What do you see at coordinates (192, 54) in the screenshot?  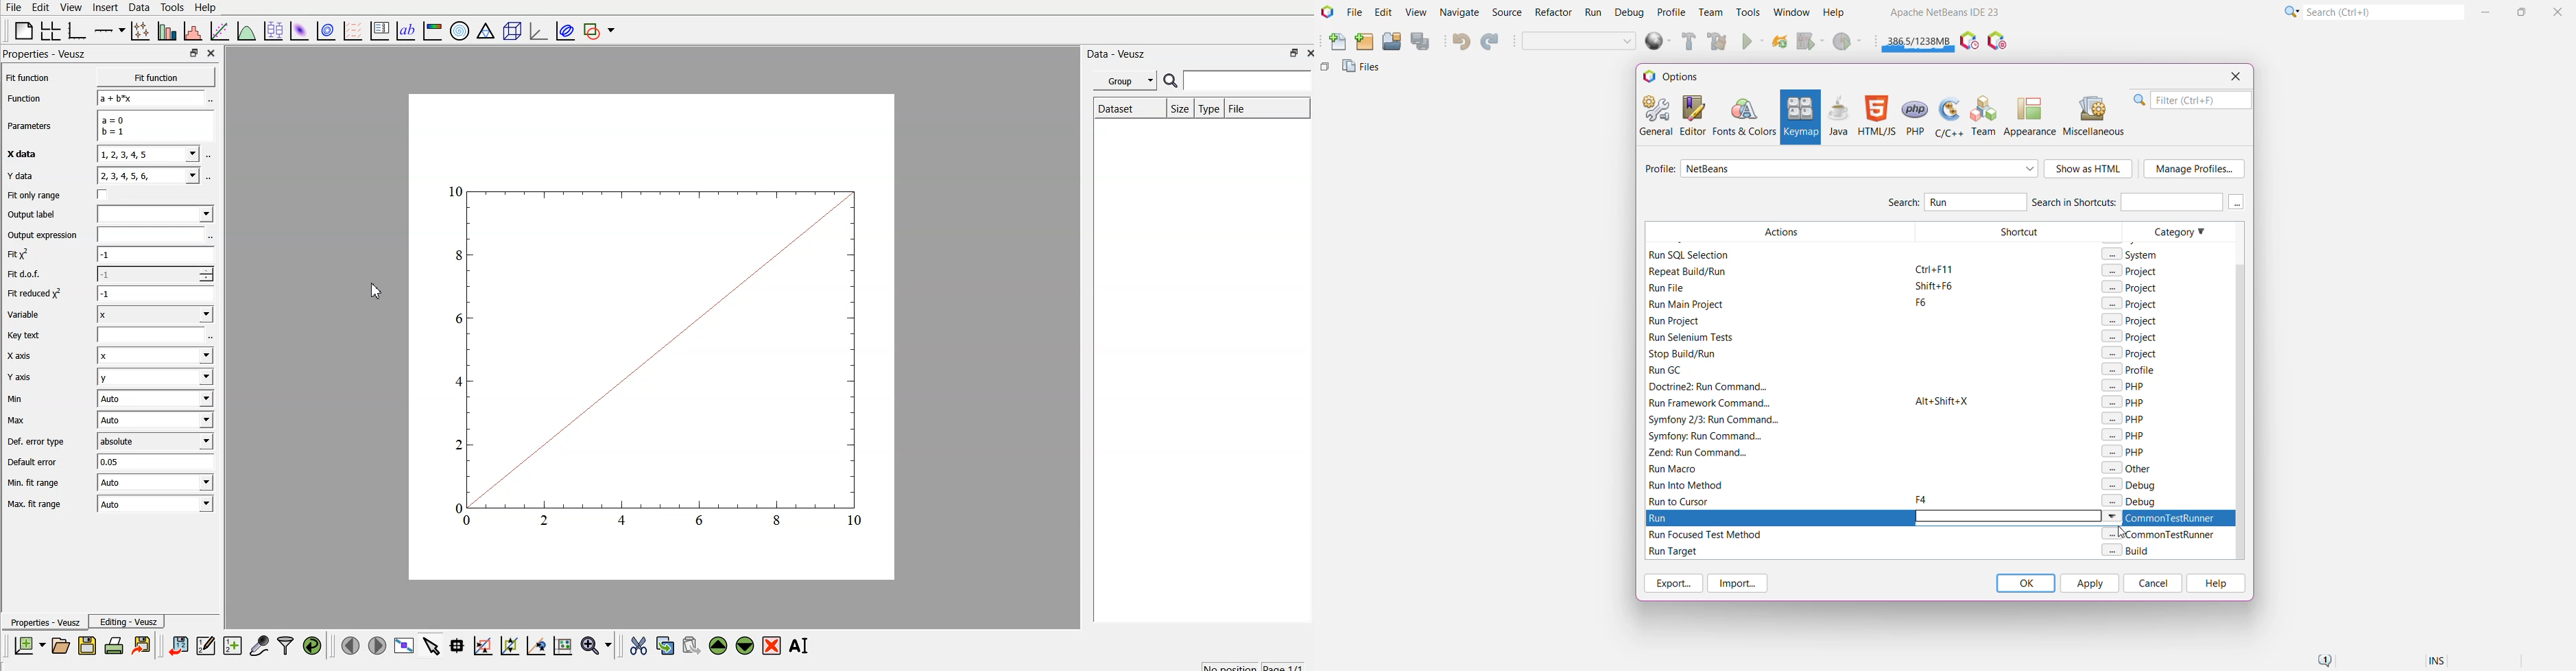 I see `restore down` at bounding box center [192, 54].